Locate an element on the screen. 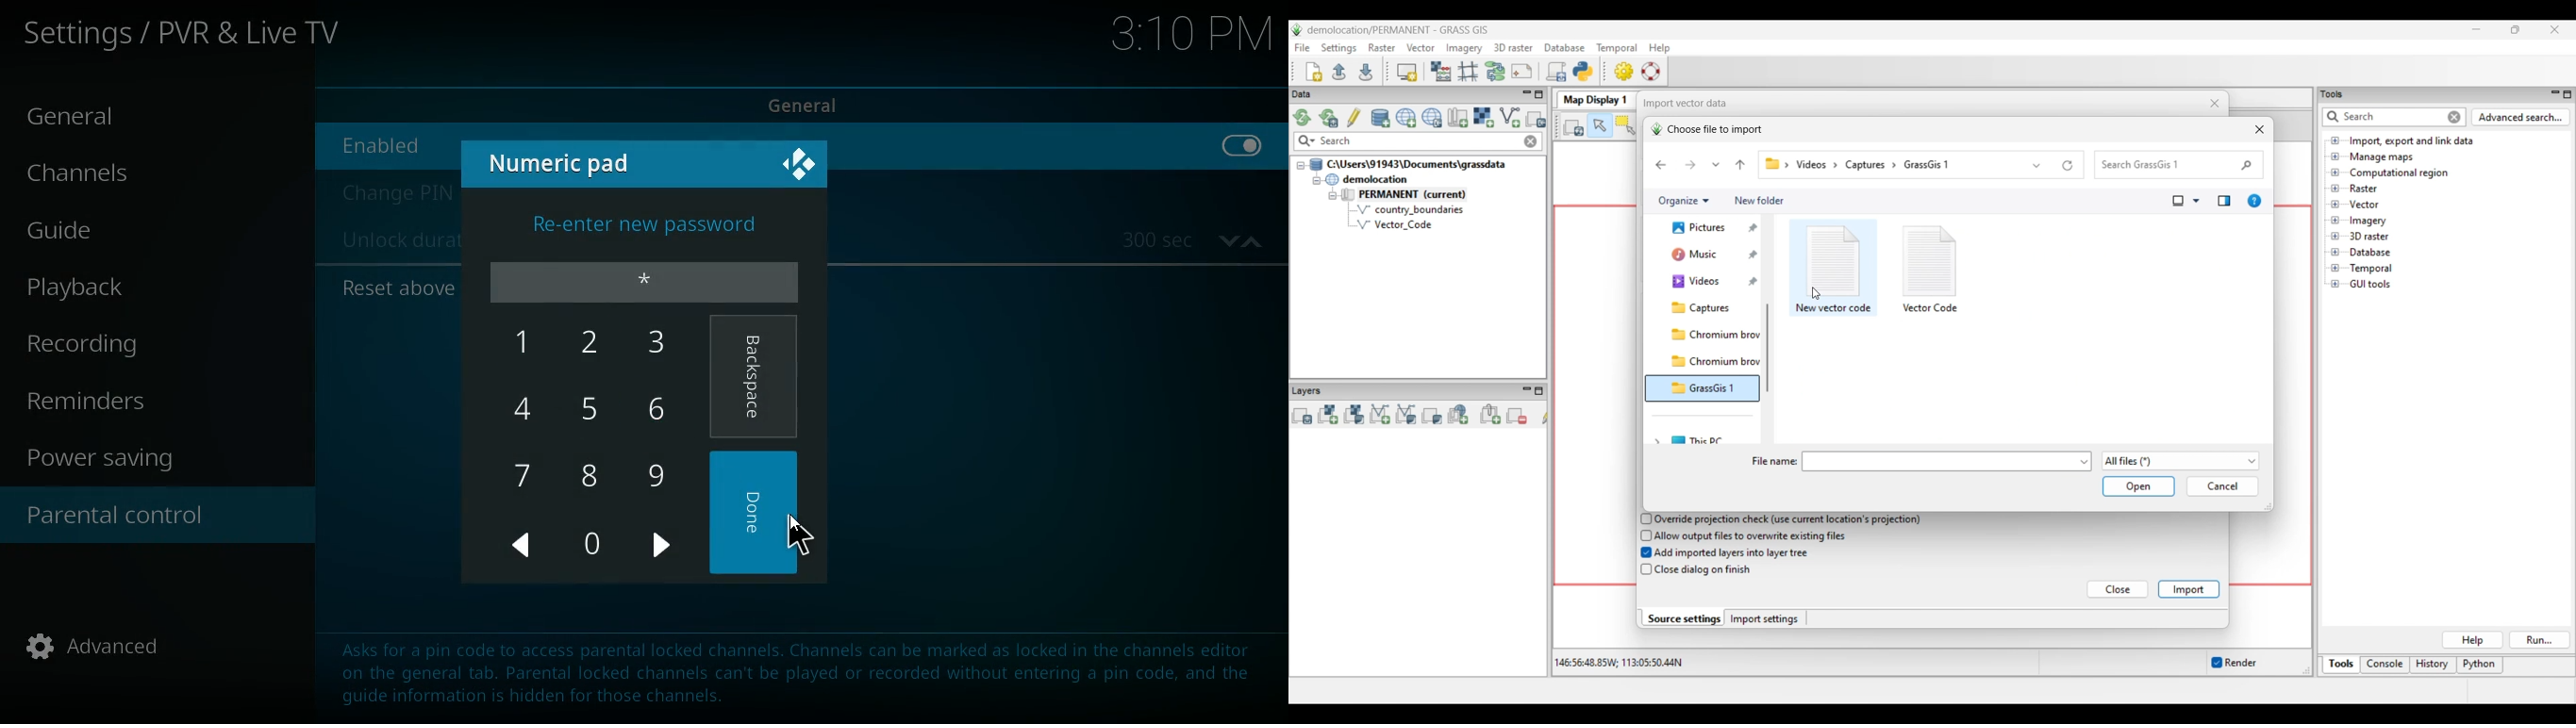 This screenshot has width=2576, height=728. 3 is located at coordinates (659, 342).